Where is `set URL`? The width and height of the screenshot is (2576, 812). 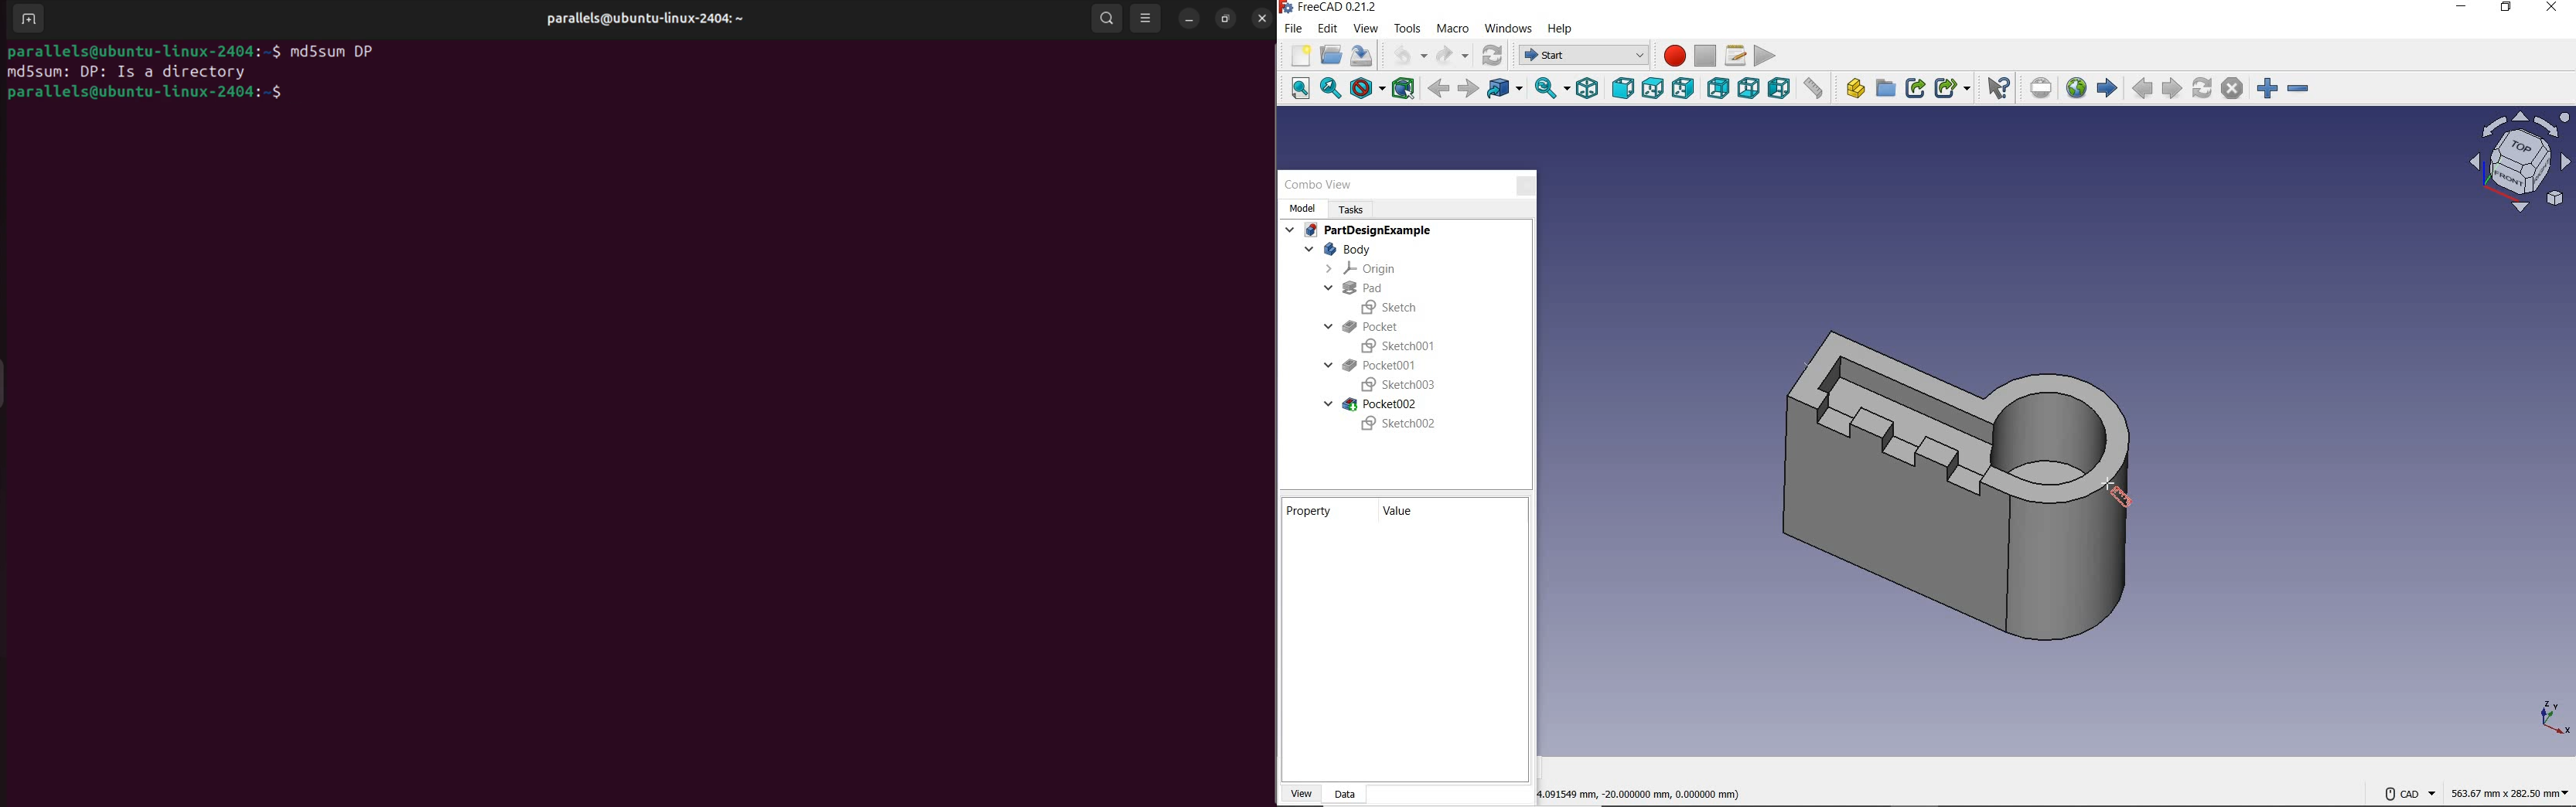 set URL is located at coordinates (2041, 90).